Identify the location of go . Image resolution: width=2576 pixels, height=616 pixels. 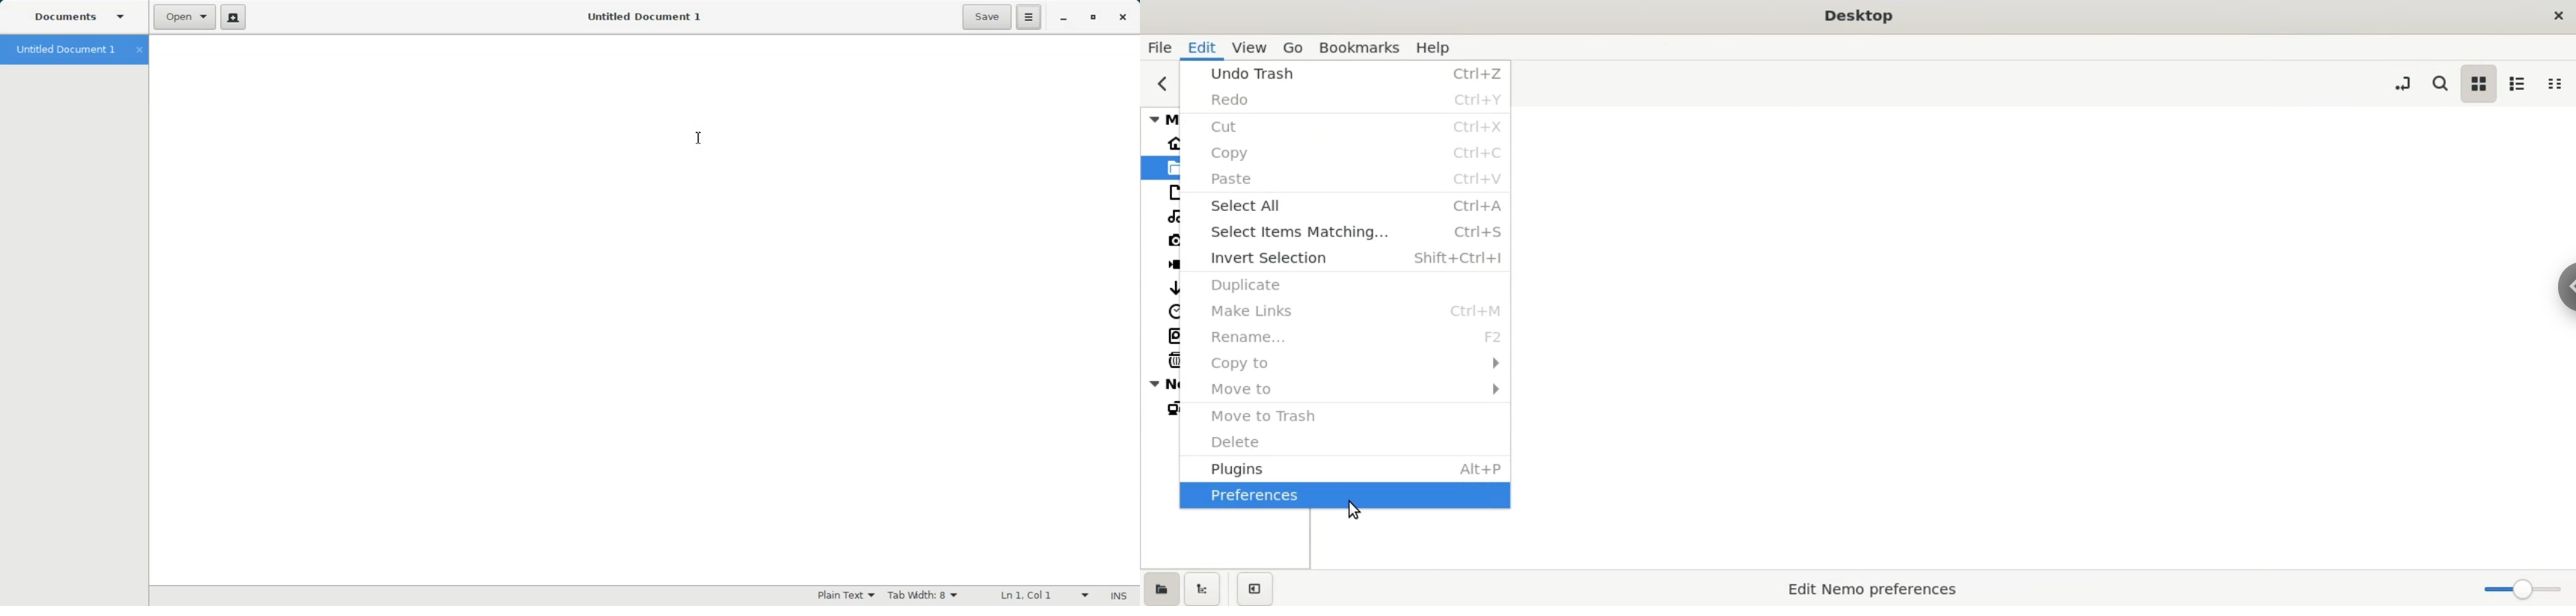
(1295, 46).